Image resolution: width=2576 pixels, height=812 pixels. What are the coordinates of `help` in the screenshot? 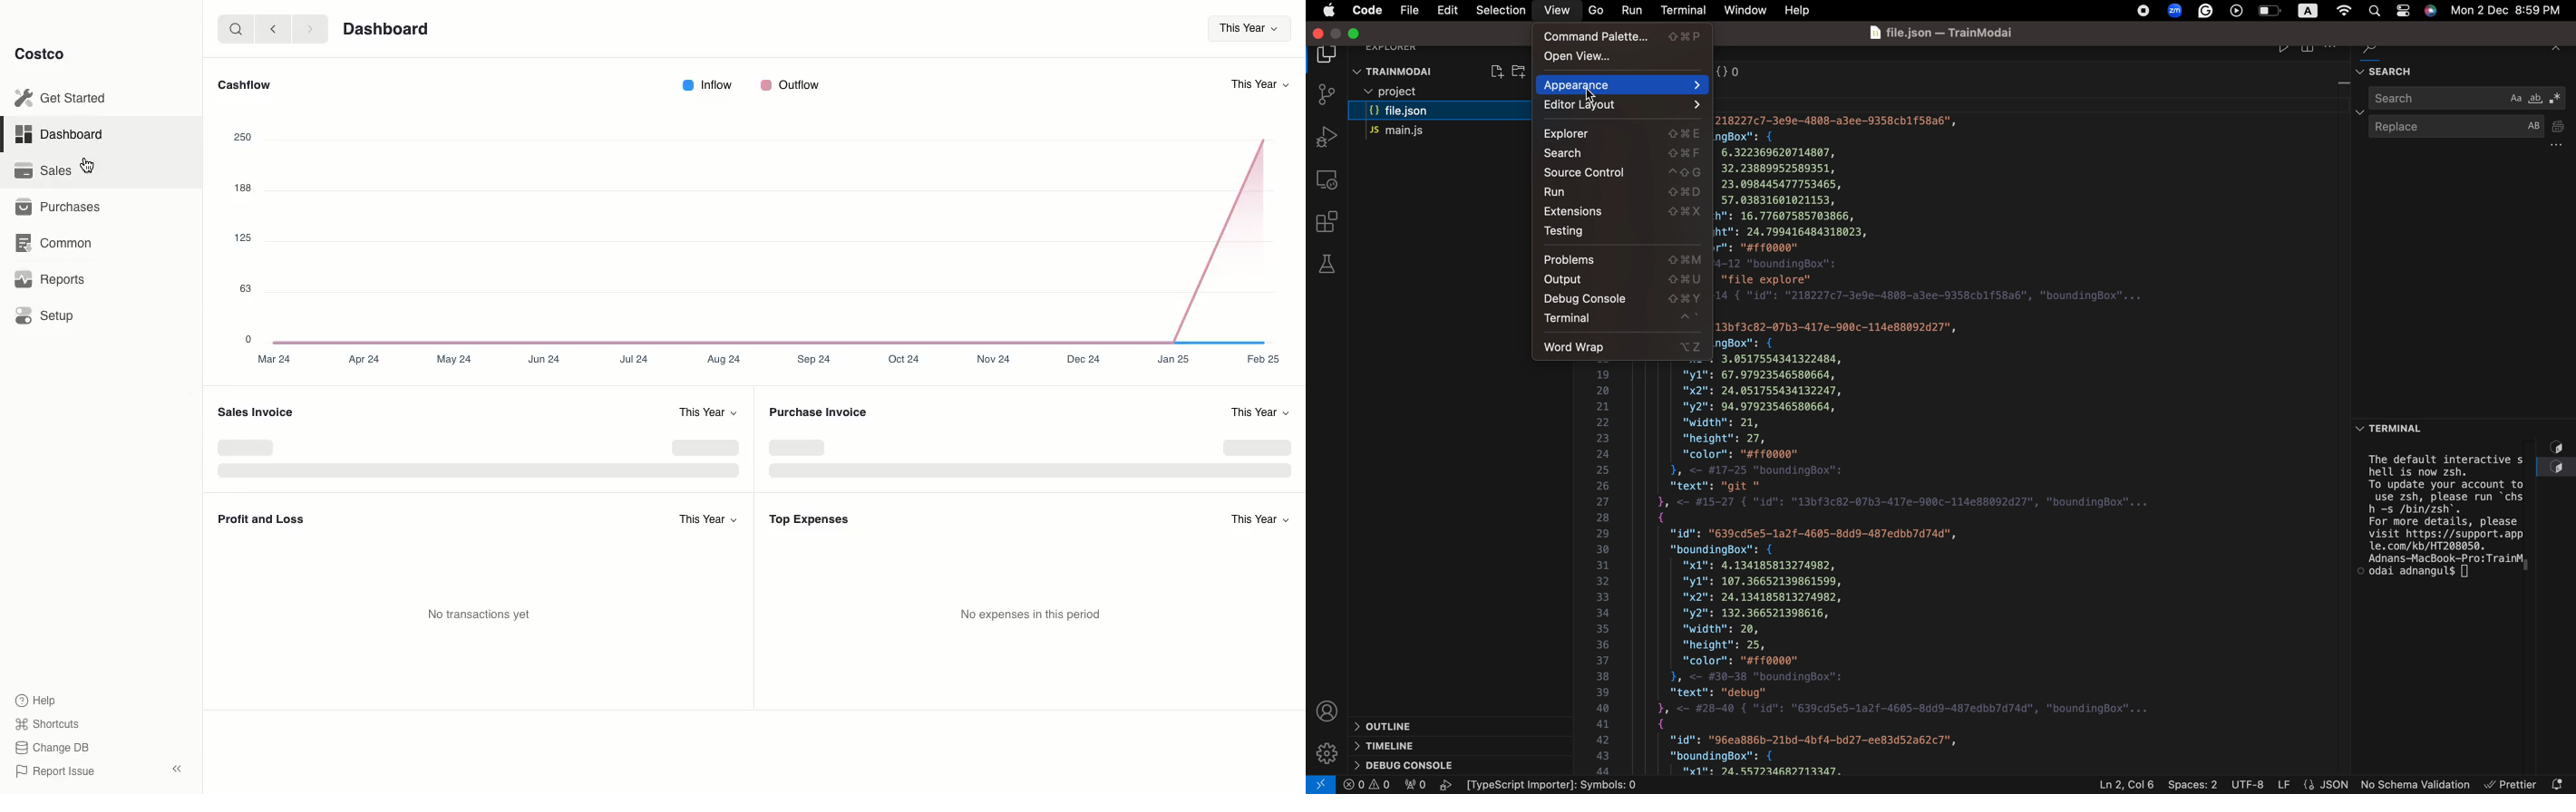 It's located at (1802, 10).